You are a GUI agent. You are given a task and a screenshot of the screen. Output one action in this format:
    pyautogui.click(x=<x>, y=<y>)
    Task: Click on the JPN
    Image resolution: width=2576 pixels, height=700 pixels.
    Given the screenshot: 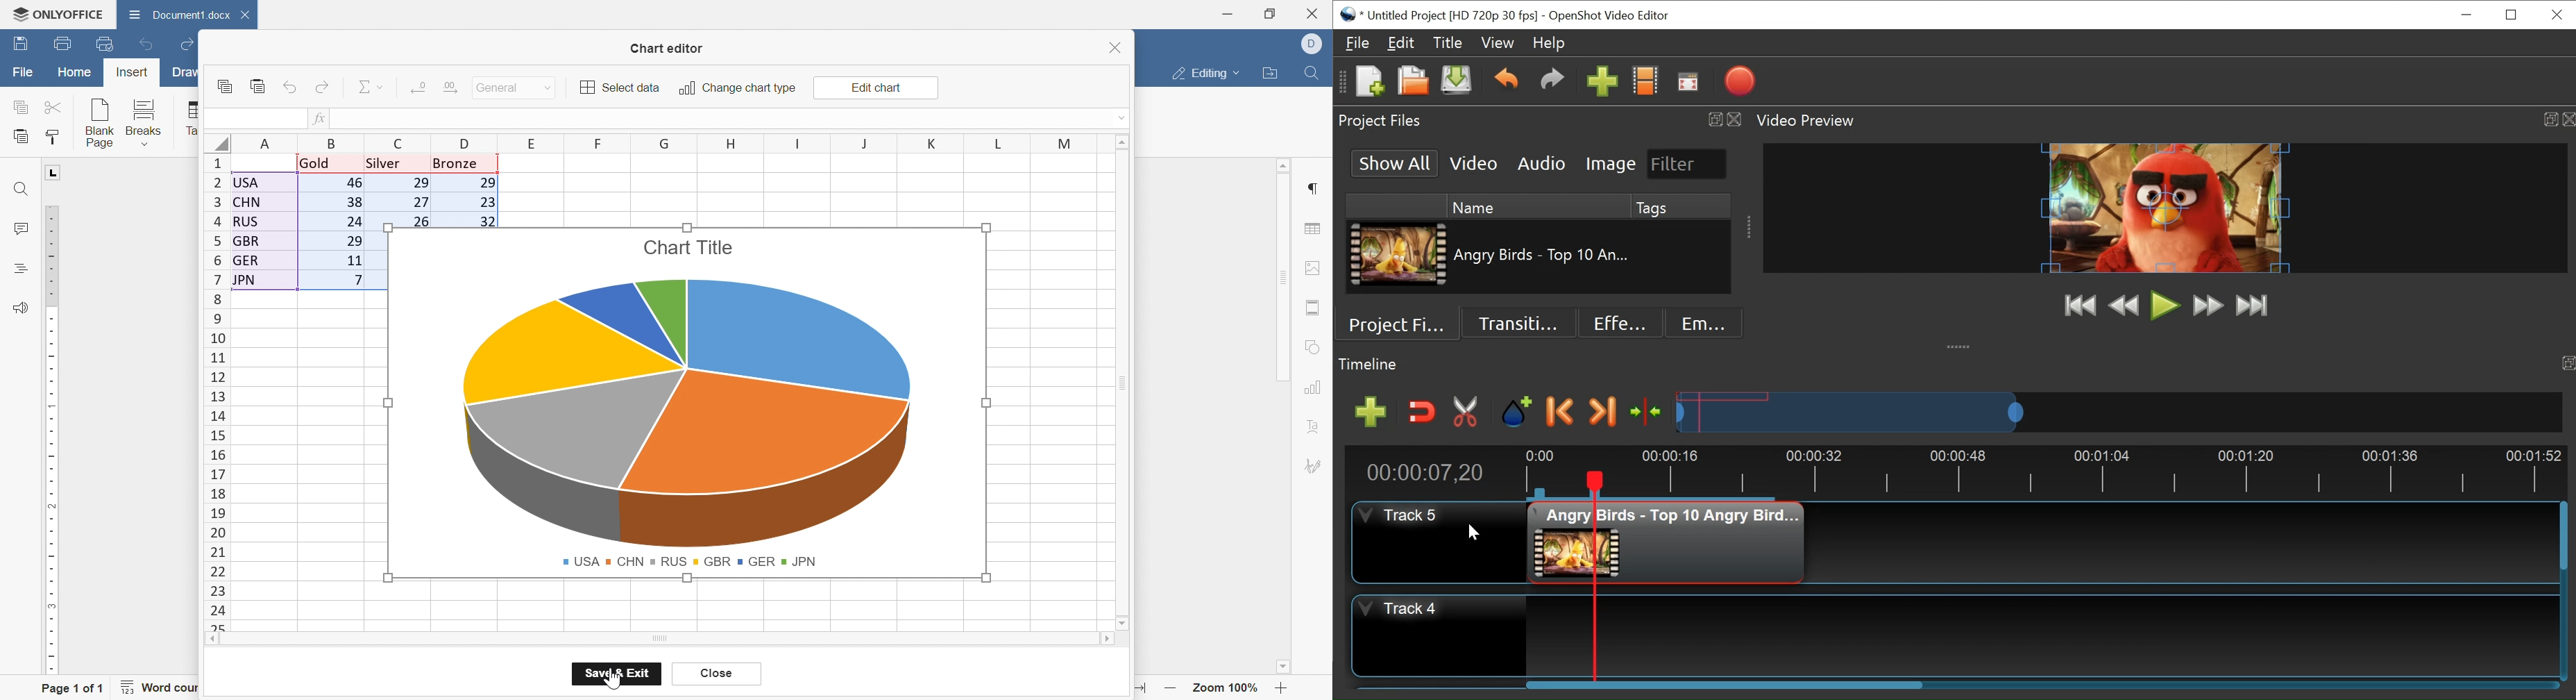 What is the action you would take?
    pyautogui.click(x=802, y=560)
    